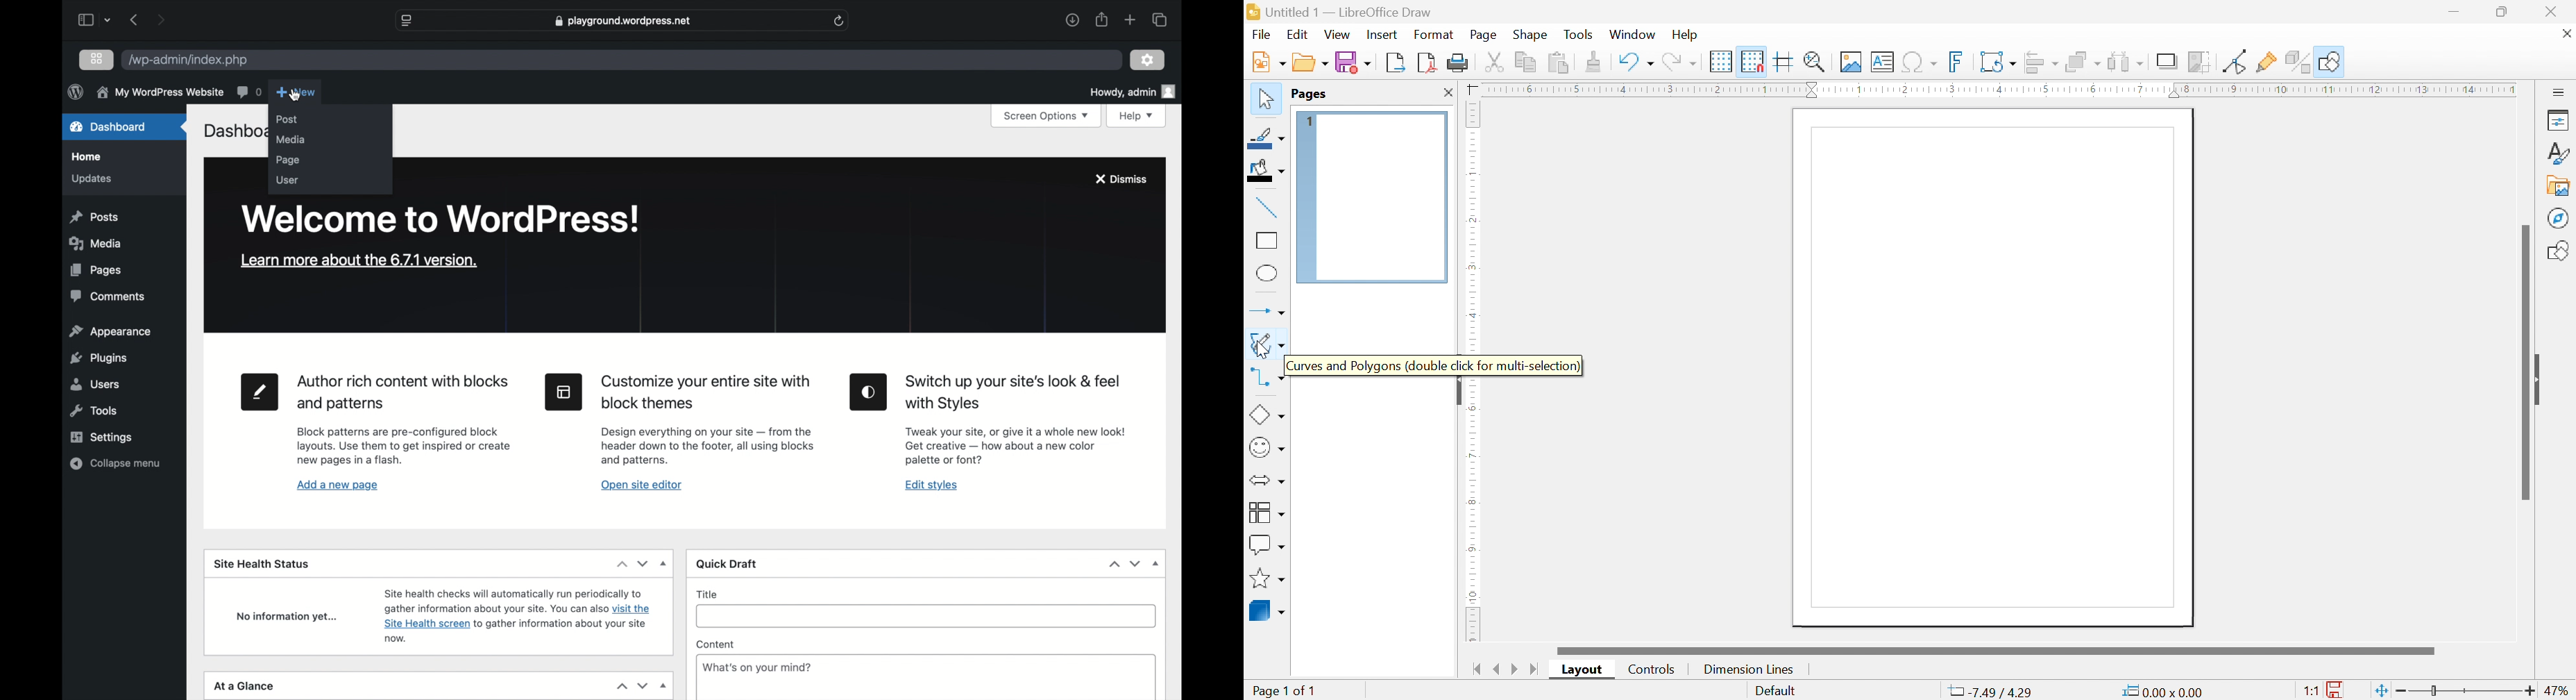 The height and width of the screenshot is (700, 2576). What do you see at coordinates (85, 157) in the screenshot?
I see `home` at bounding box center [85, 157].